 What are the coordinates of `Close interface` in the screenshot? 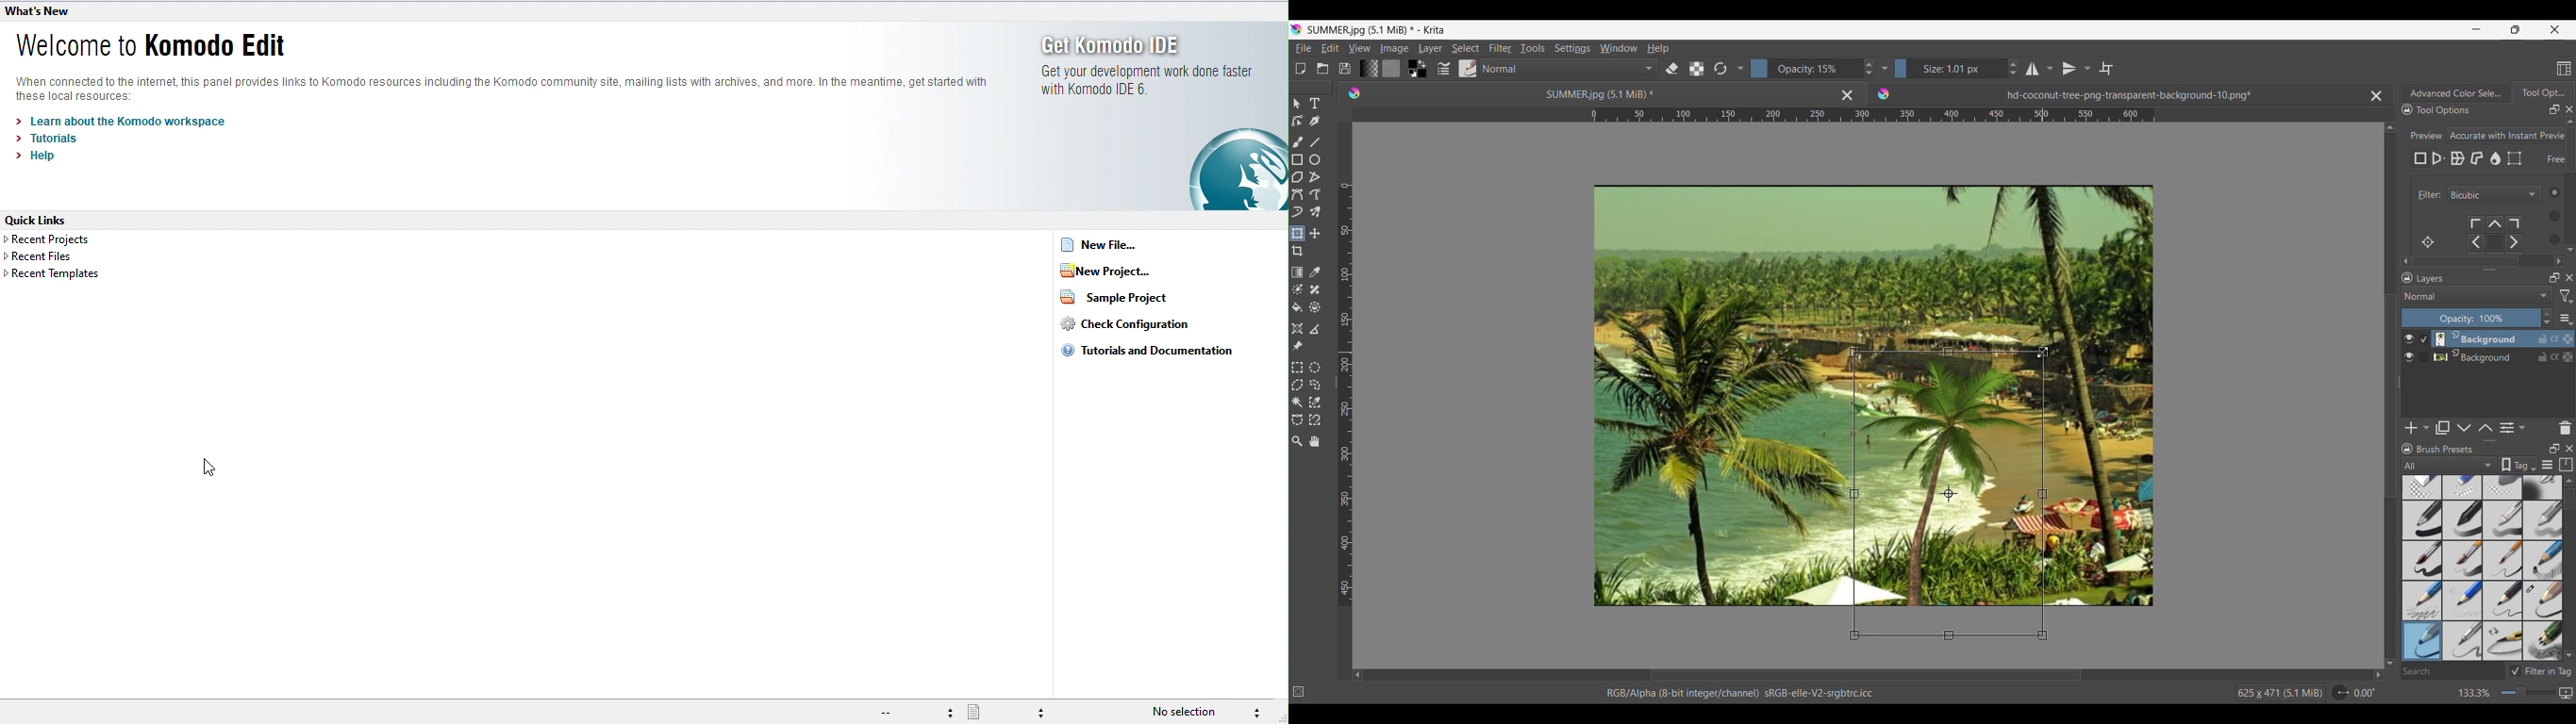 It's located at (2555, 29).